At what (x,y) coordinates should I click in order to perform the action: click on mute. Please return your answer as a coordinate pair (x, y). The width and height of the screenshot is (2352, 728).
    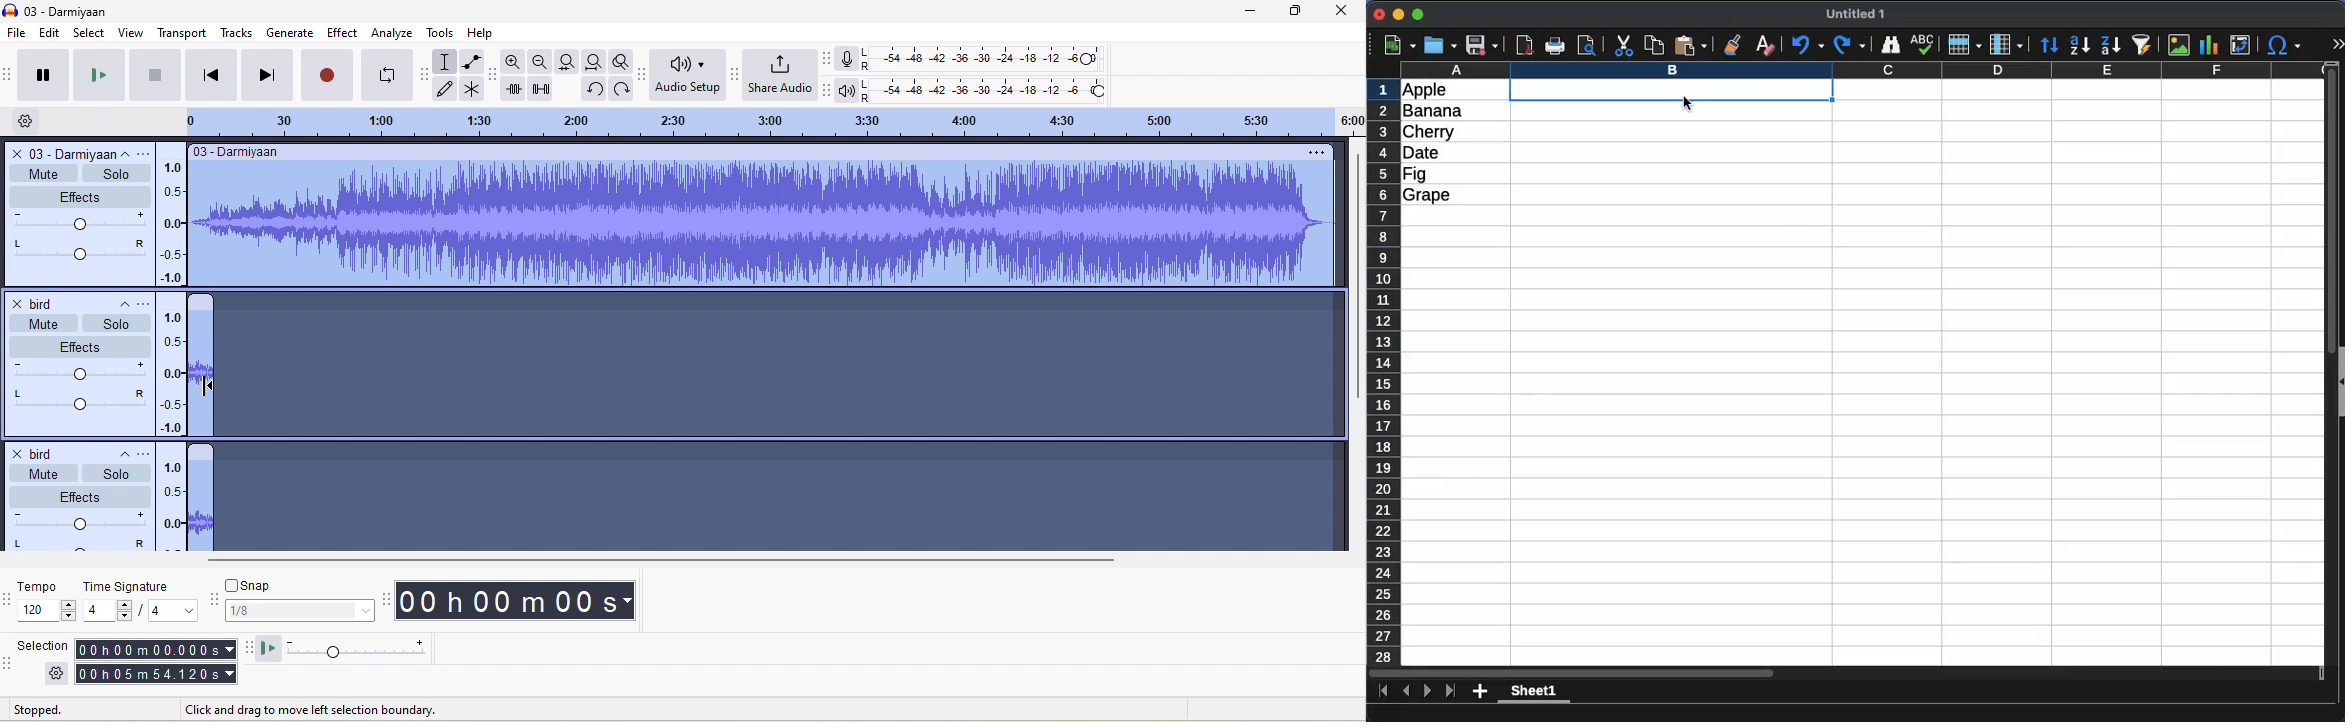
    Looking at the image, I should click on (41, 472).